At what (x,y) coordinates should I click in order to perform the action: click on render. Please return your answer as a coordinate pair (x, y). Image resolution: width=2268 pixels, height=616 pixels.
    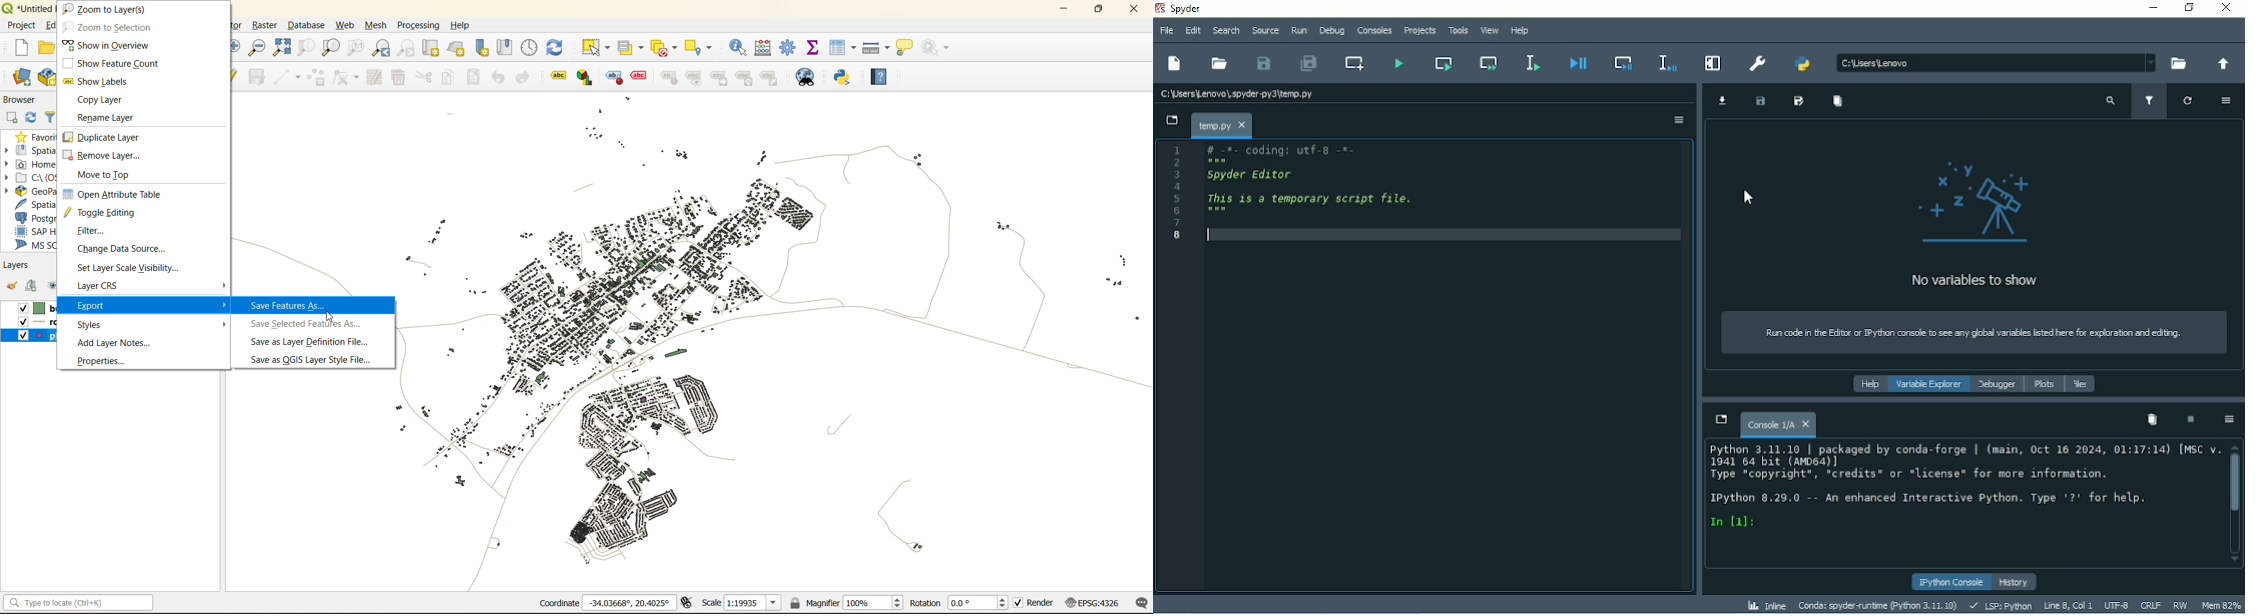
    Looking at the image, I should click on (1035, 603).